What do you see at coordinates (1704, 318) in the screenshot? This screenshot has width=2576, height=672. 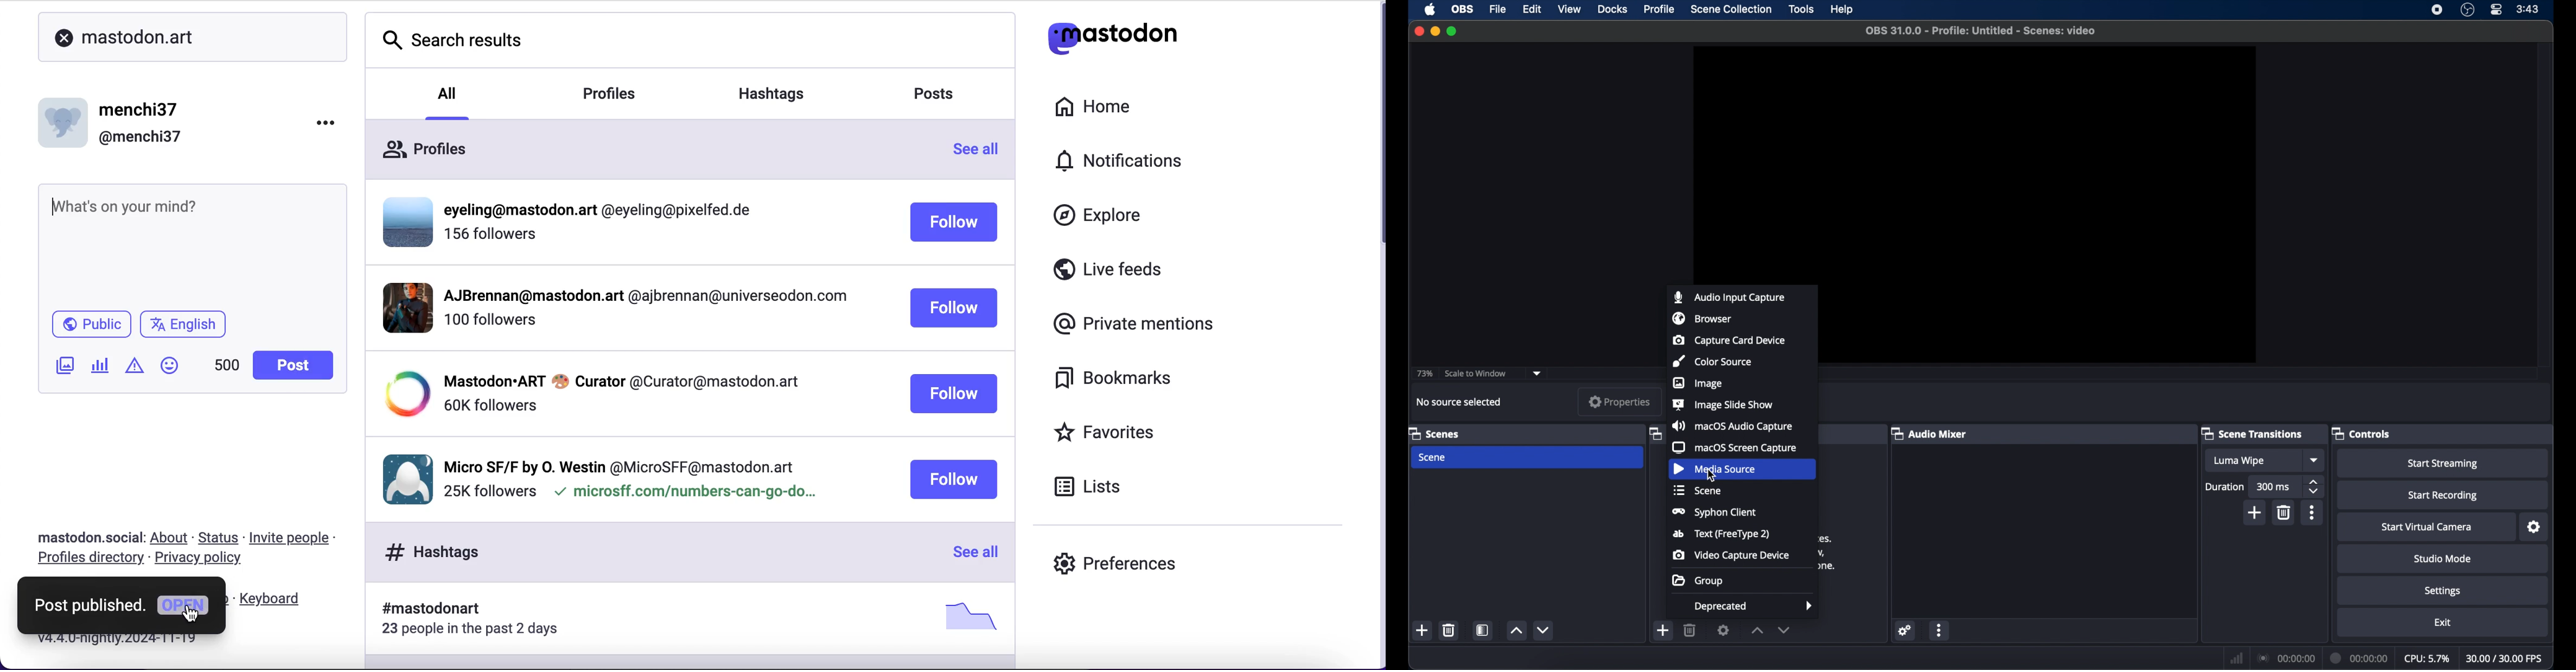 I see `browser` at bounding box center [1704, 318].